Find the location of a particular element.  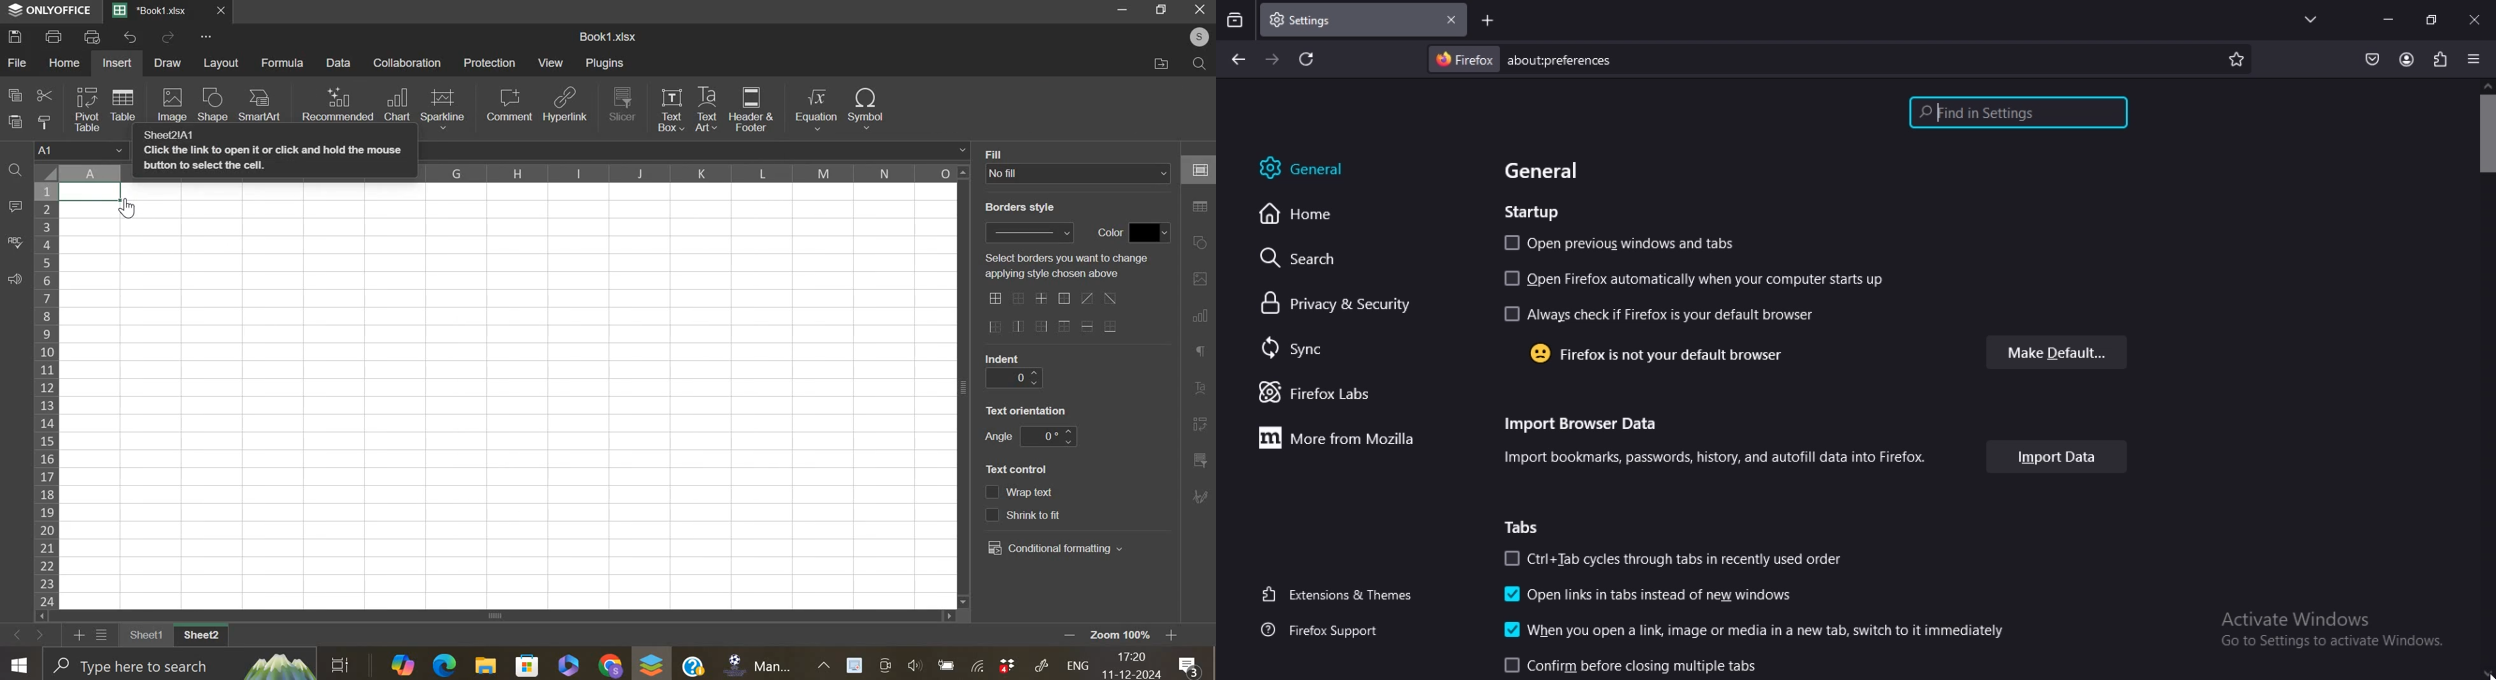

extensions is located at coordinates (2441, 58).